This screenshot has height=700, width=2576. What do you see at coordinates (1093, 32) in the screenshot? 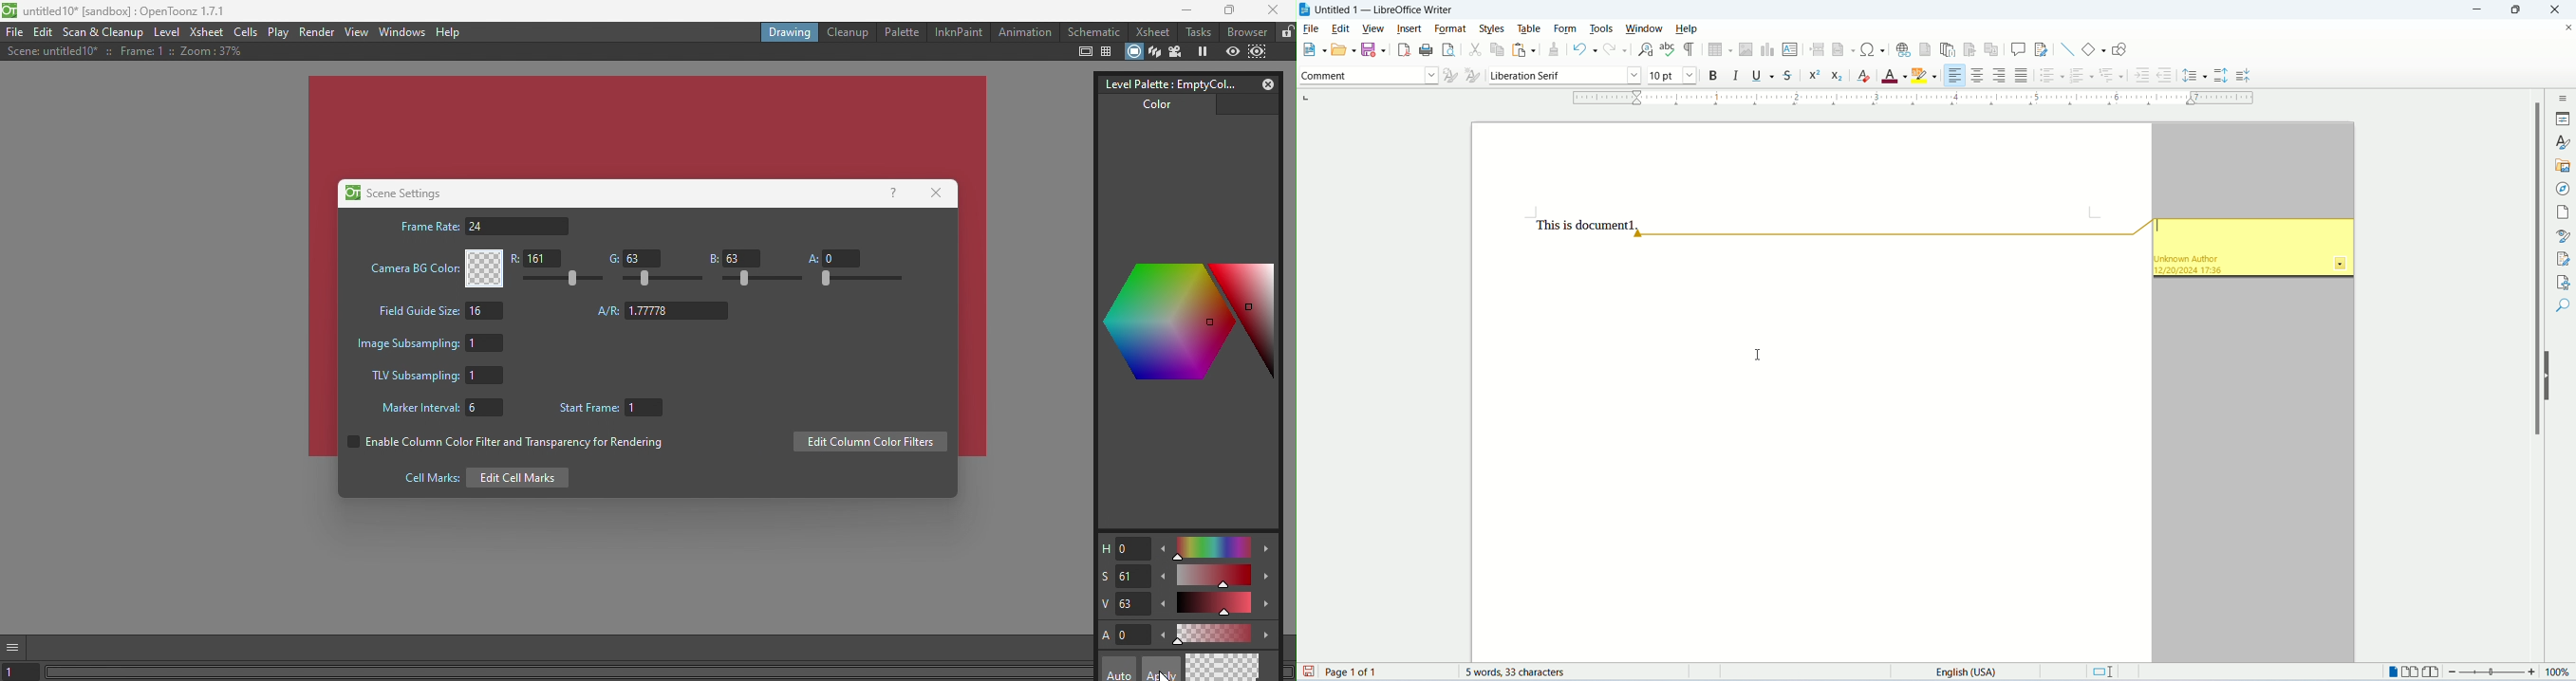
I see `Schematic` at bounding box center [1093, 32].